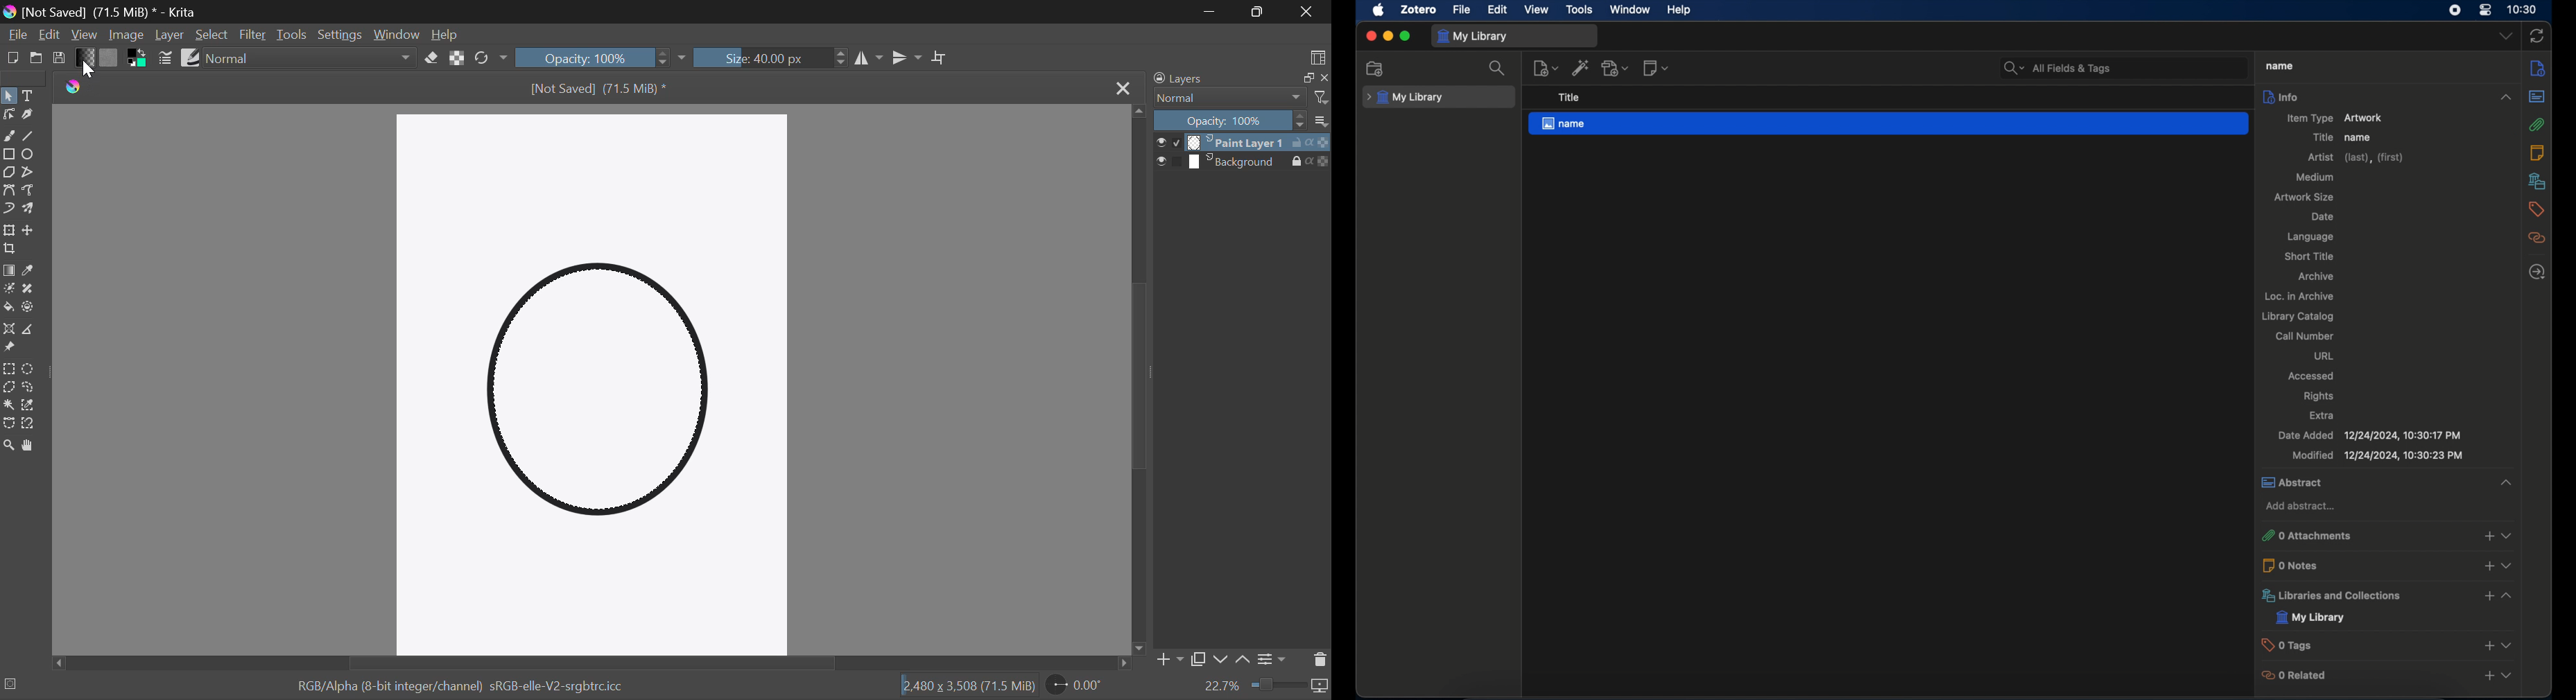  I want to click on expand section, so click(2512, 535).